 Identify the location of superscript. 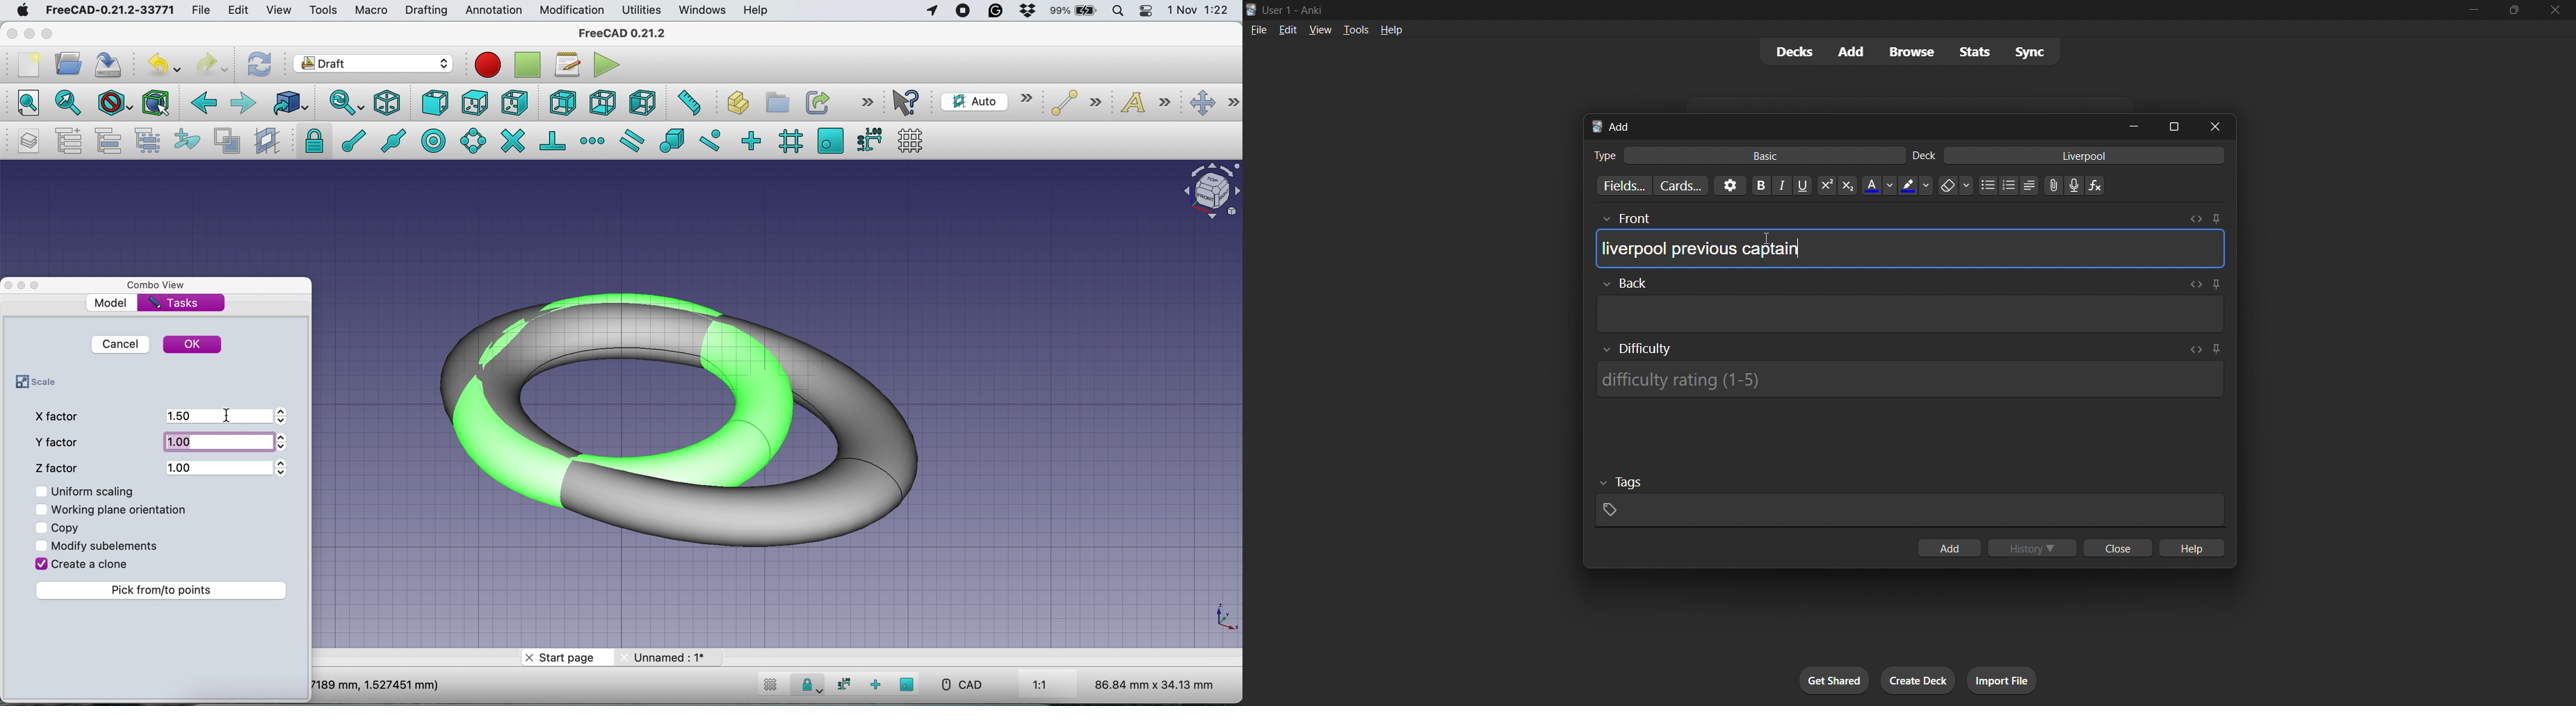
(1825, 186).